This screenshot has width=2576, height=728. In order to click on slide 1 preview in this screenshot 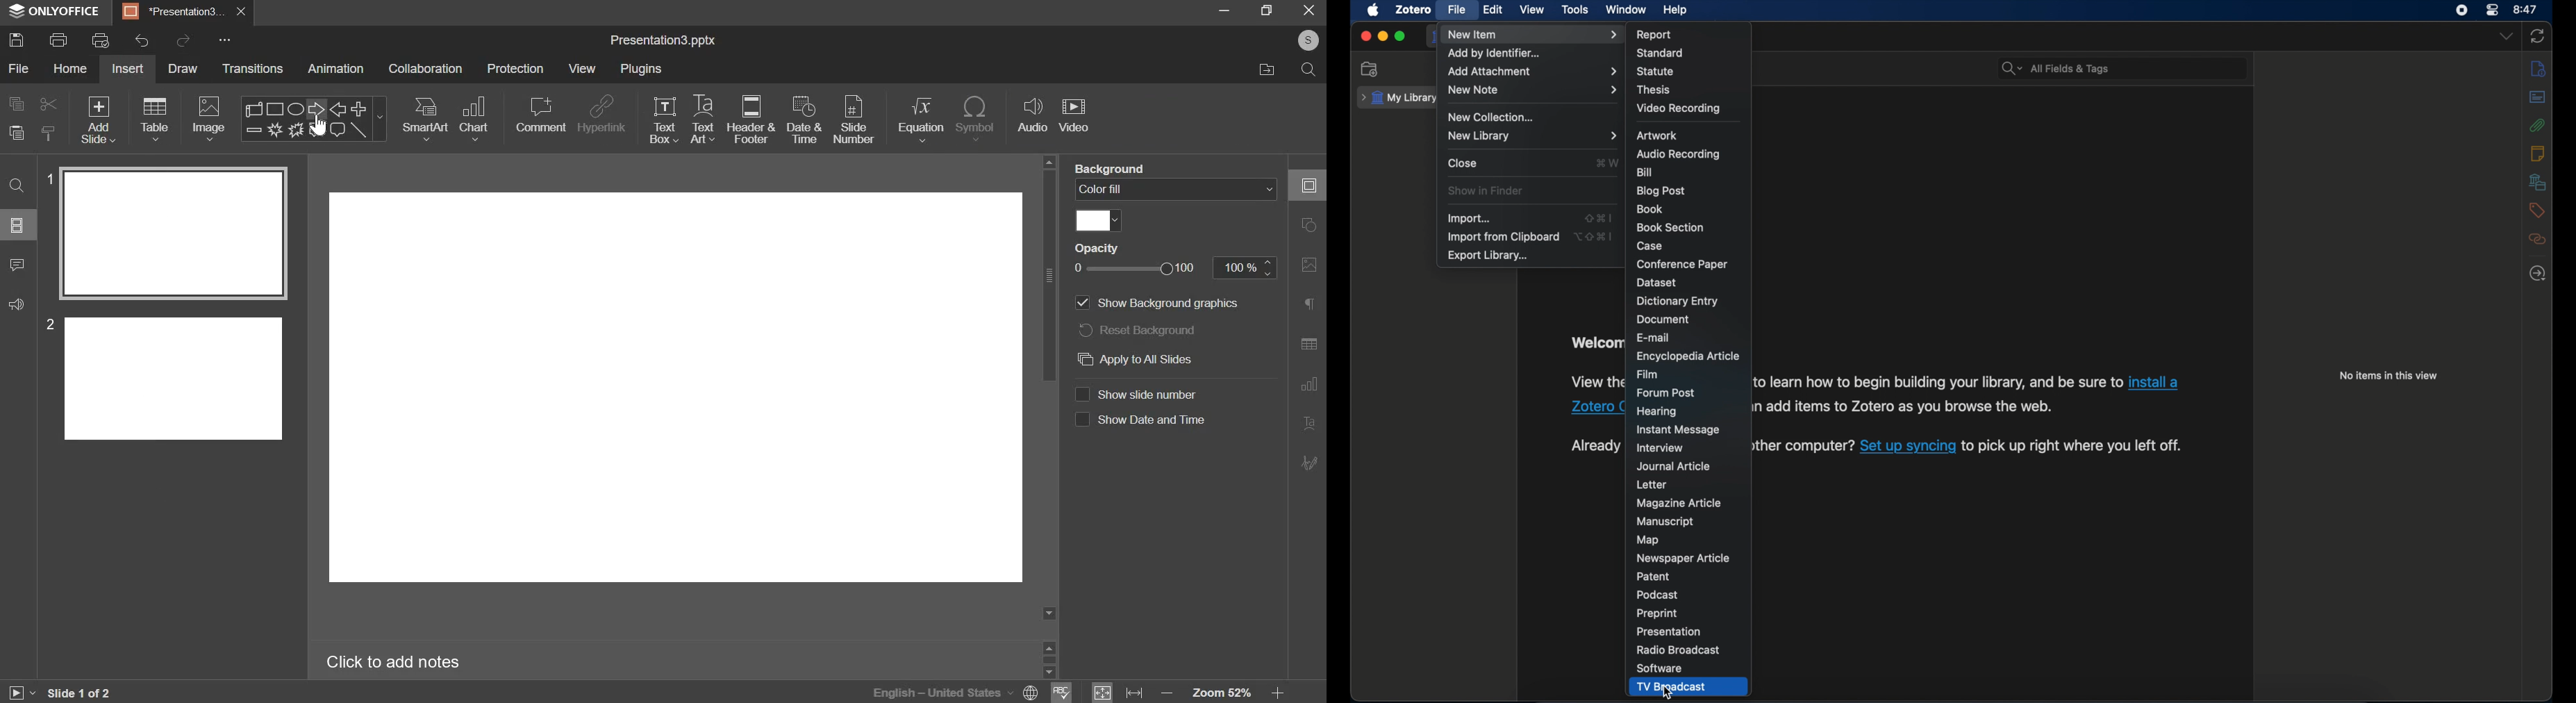, I will do `click(172, 233)`.